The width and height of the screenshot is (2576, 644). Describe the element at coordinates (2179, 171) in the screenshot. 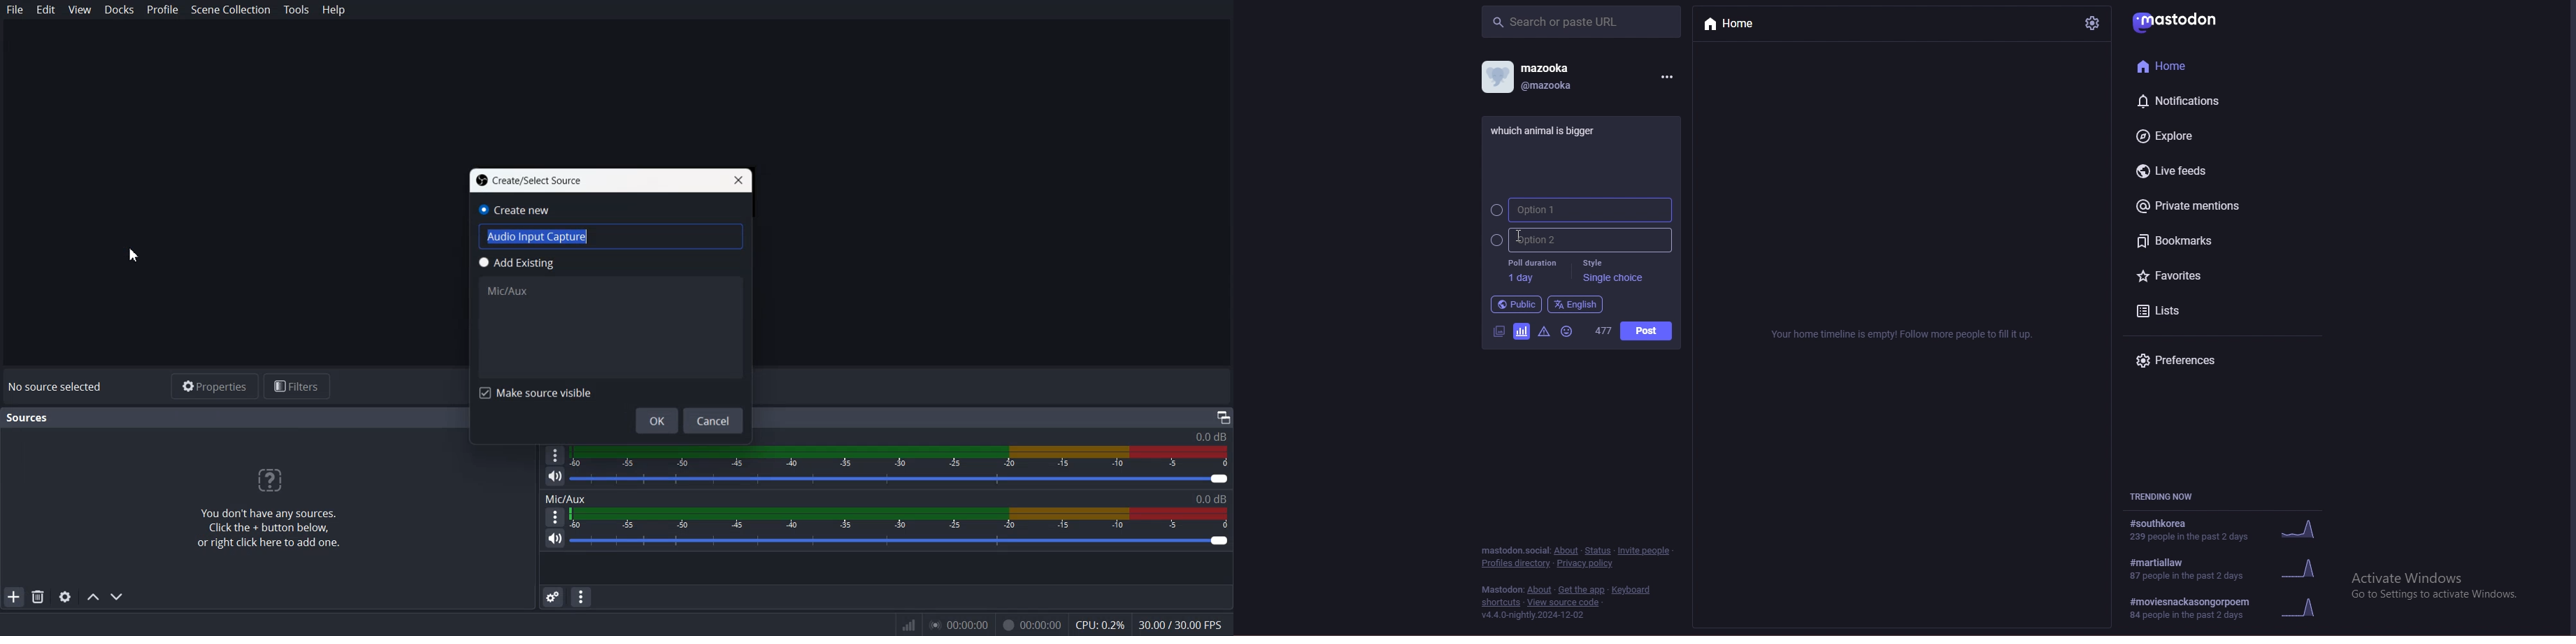

I see `live feeds` at that location.